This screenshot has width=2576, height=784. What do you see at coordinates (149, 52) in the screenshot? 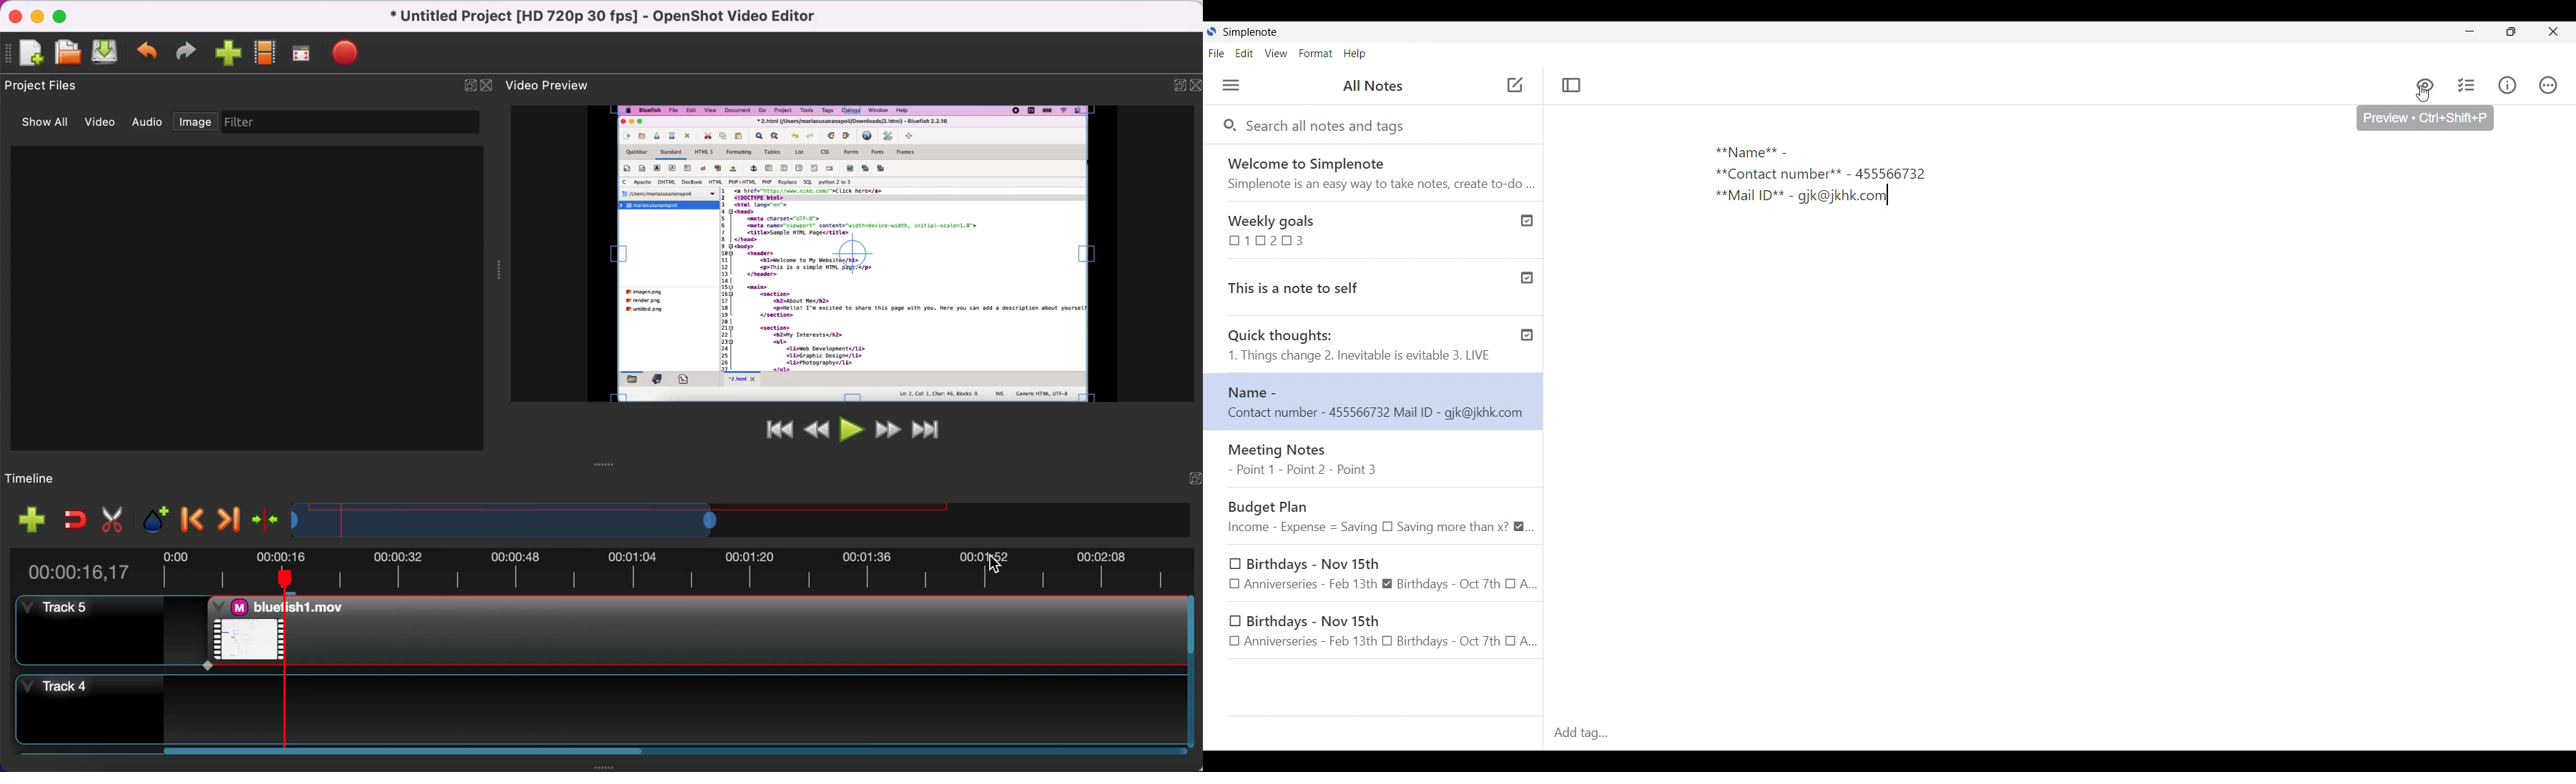
I see `undo` at bounding box center [149, 52].